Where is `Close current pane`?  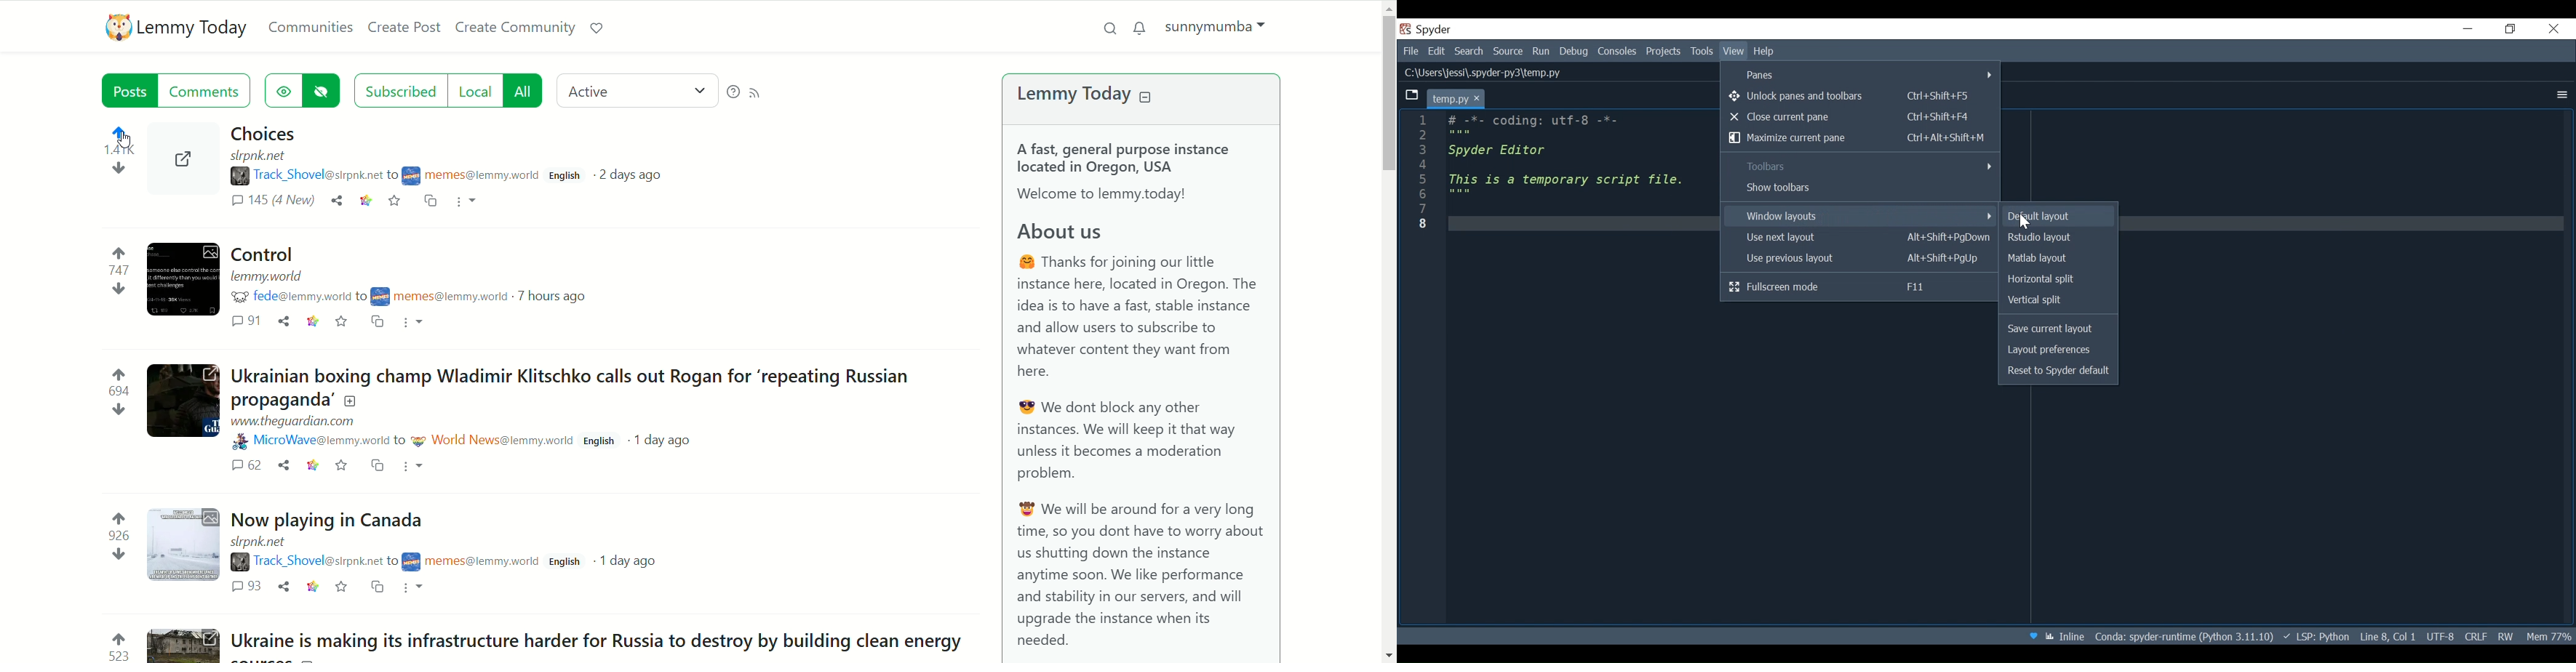 Close current pane is located at coordinates (1860, 117).